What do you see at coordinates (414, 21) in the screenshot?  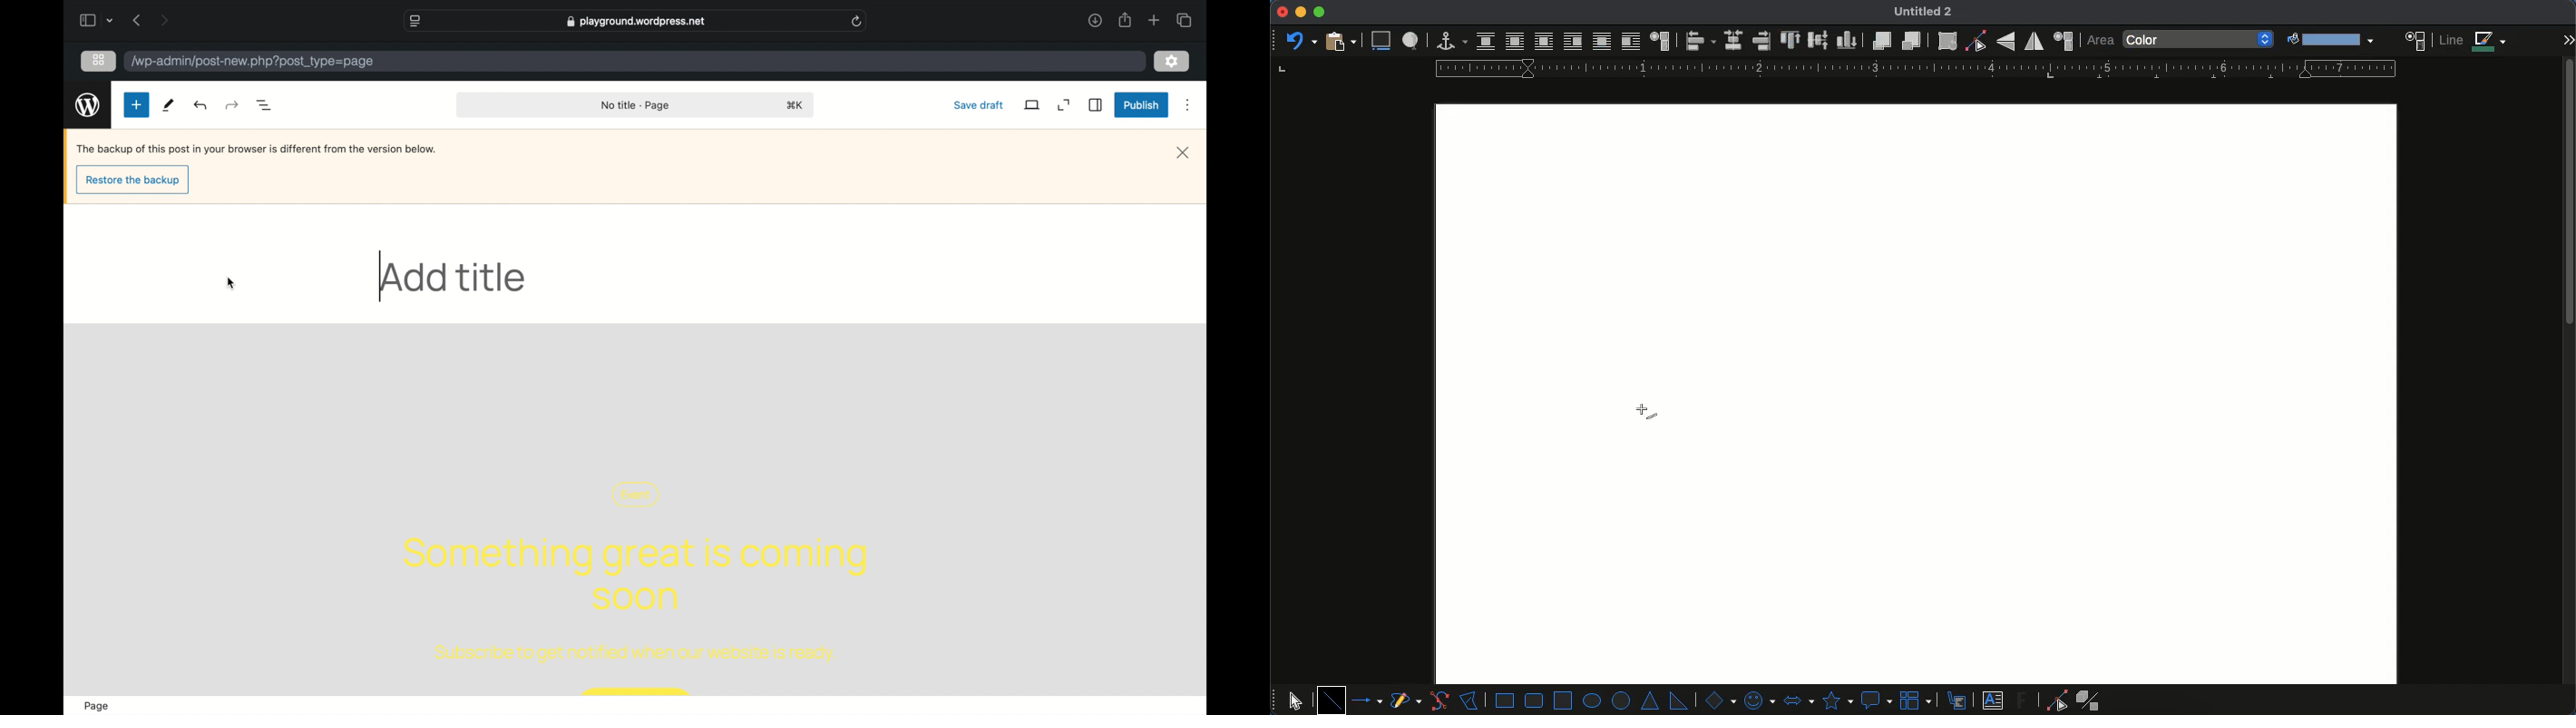 I see `website settings` at bounding box center [414, 21].